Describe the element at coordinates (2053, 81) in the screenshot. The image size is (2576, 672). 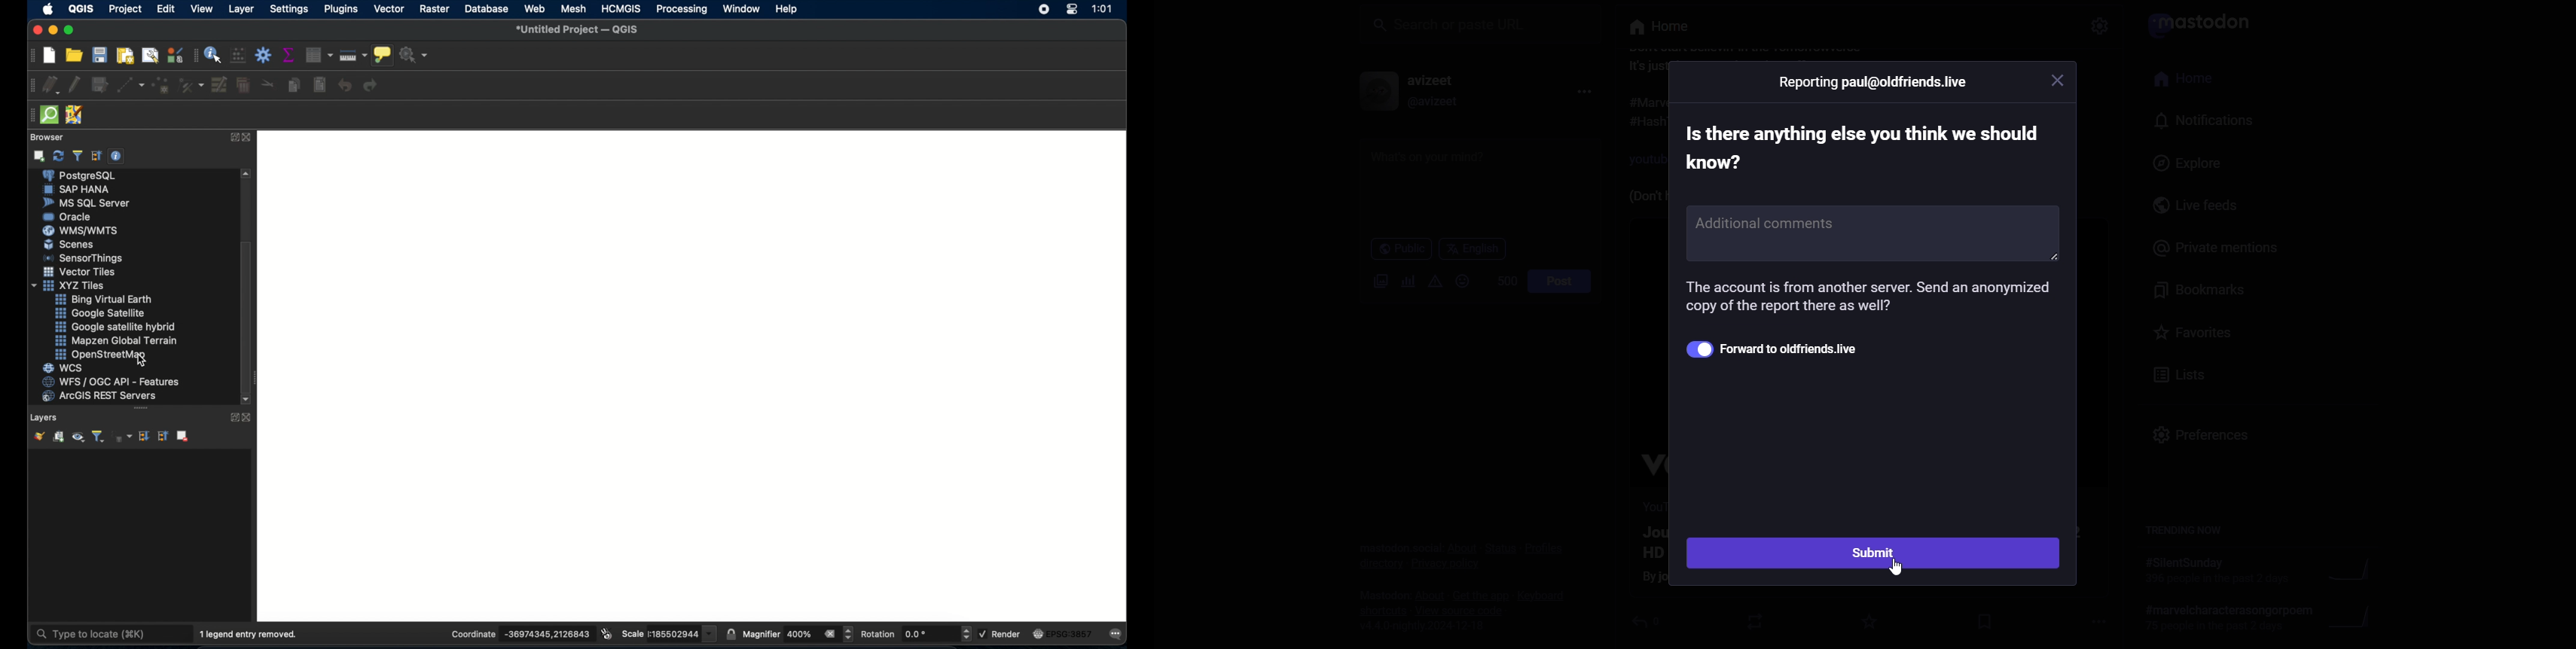
I see `` at that location.